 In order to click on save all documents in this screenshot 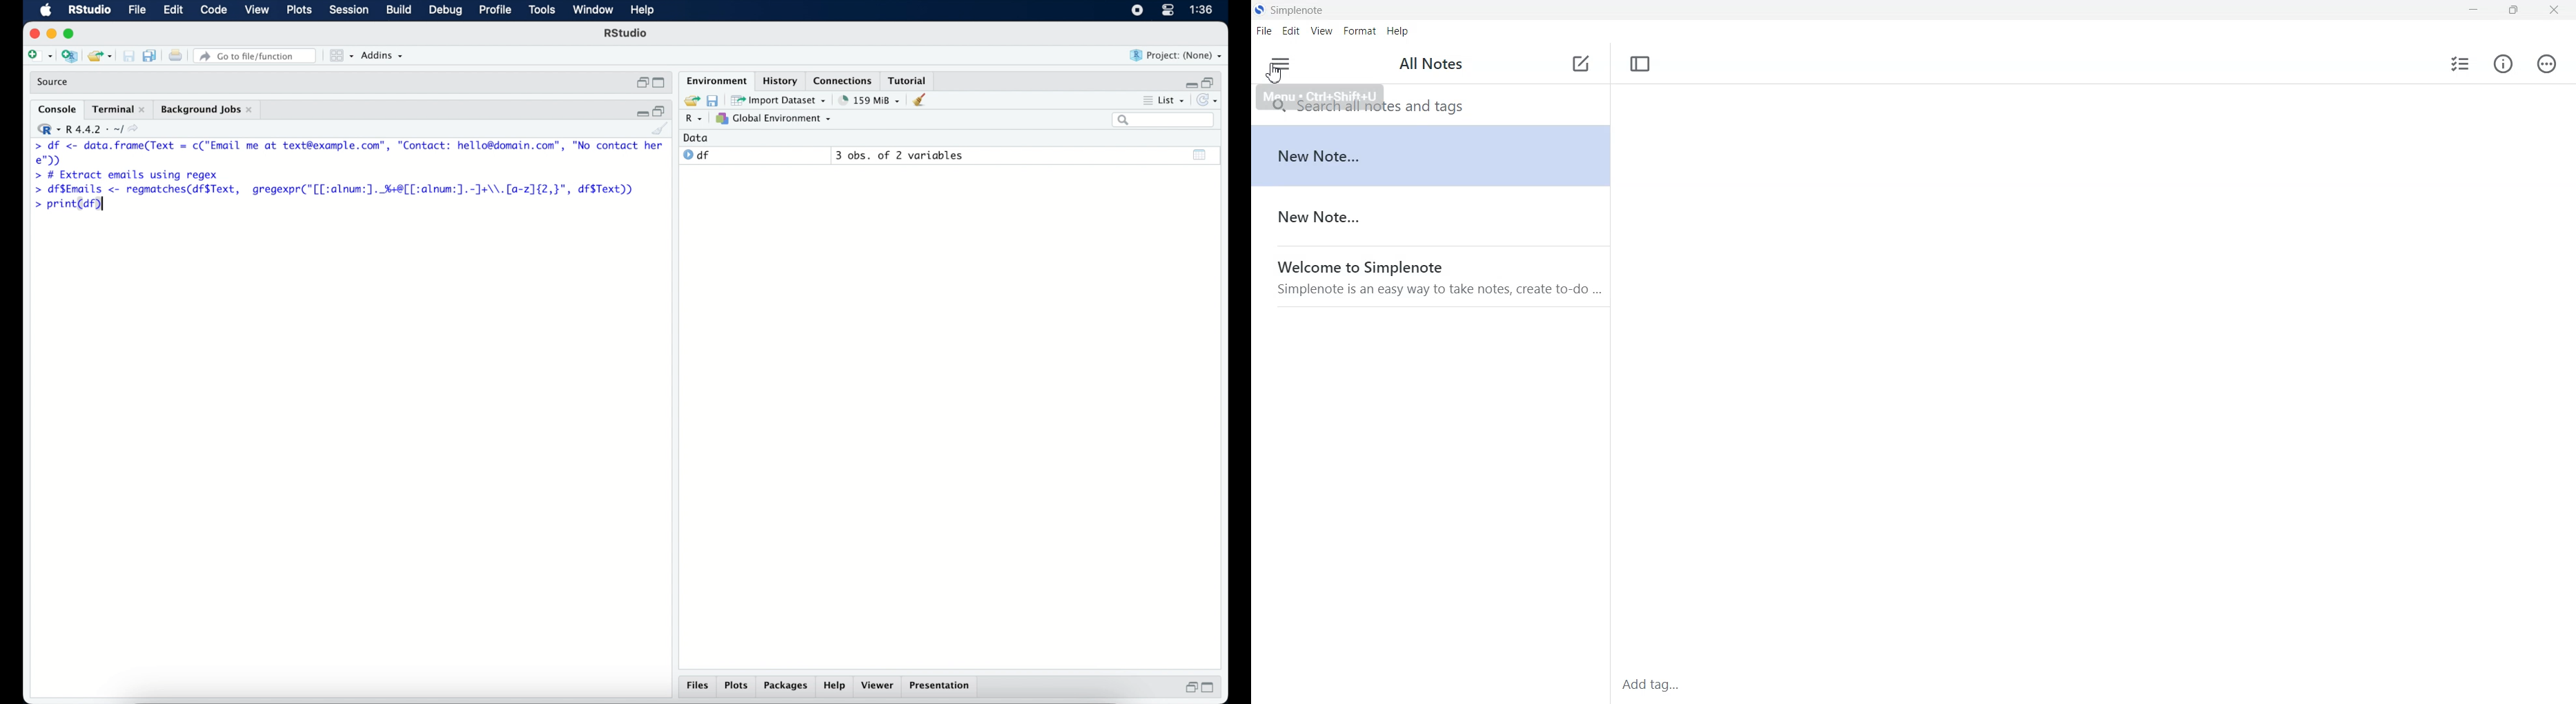, I will do `click(150, 55)`.